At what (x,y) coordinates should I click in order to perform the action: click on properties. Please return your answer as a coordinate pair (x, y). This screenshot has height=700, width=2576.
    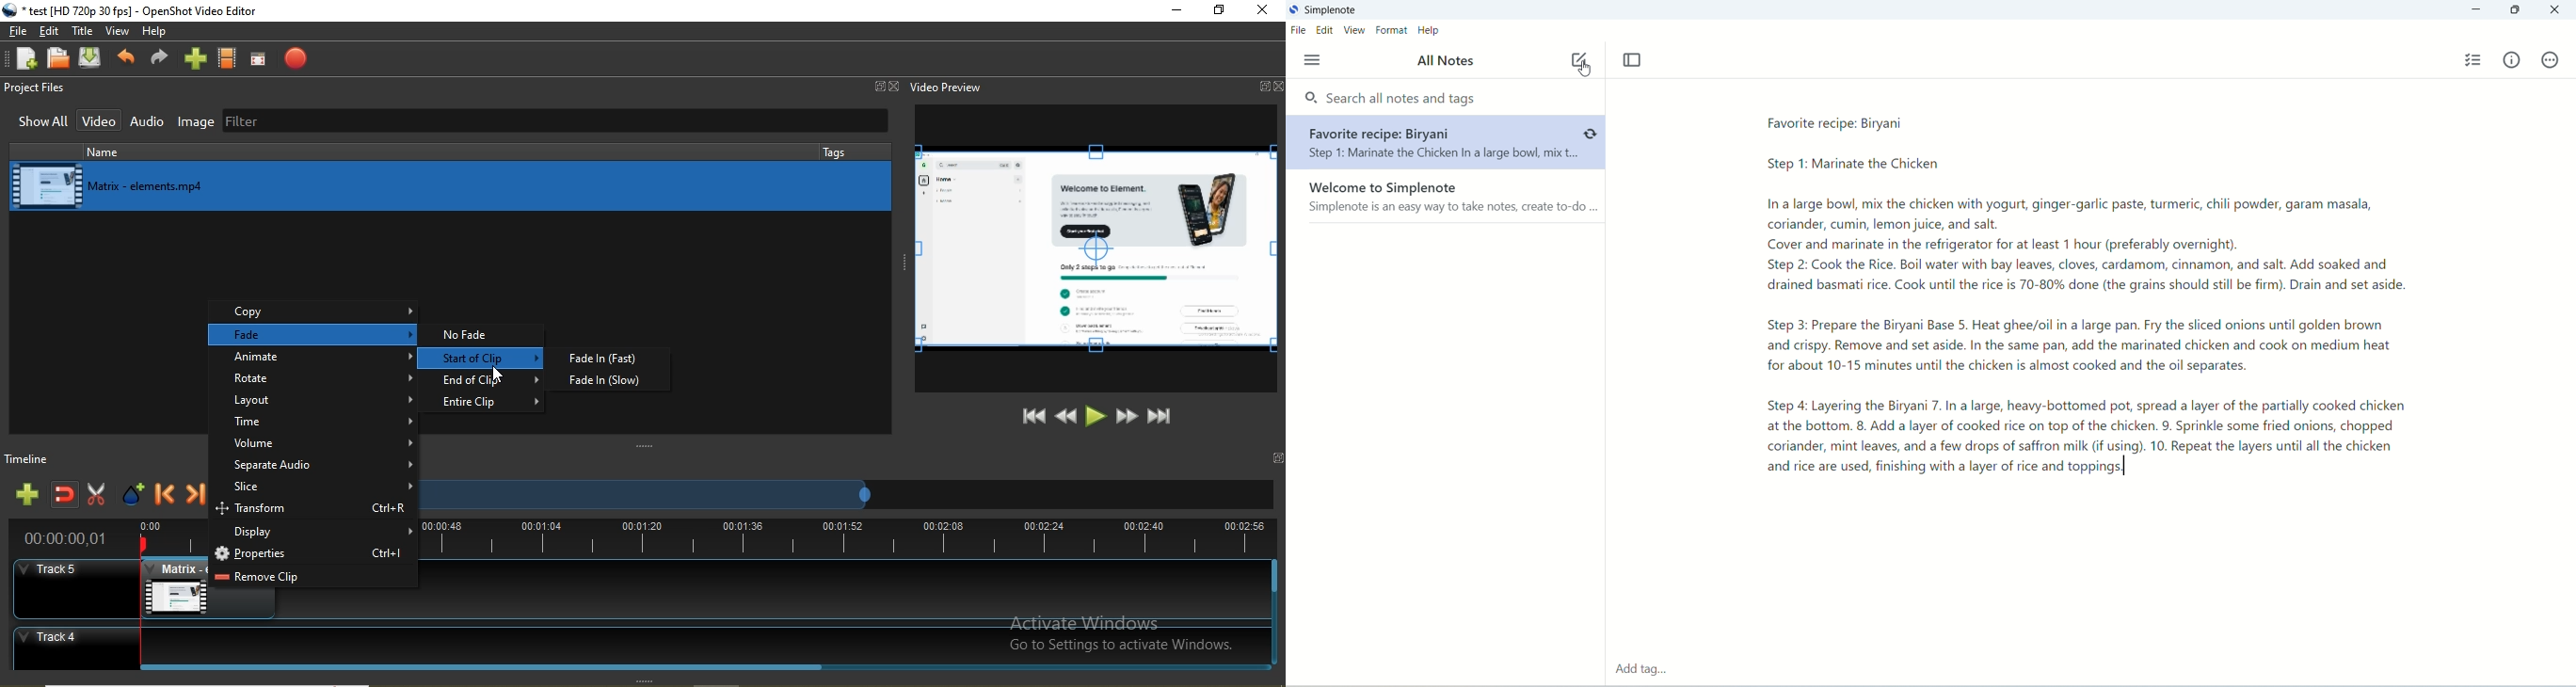
    Looking at the image, I should click on (311, 555).